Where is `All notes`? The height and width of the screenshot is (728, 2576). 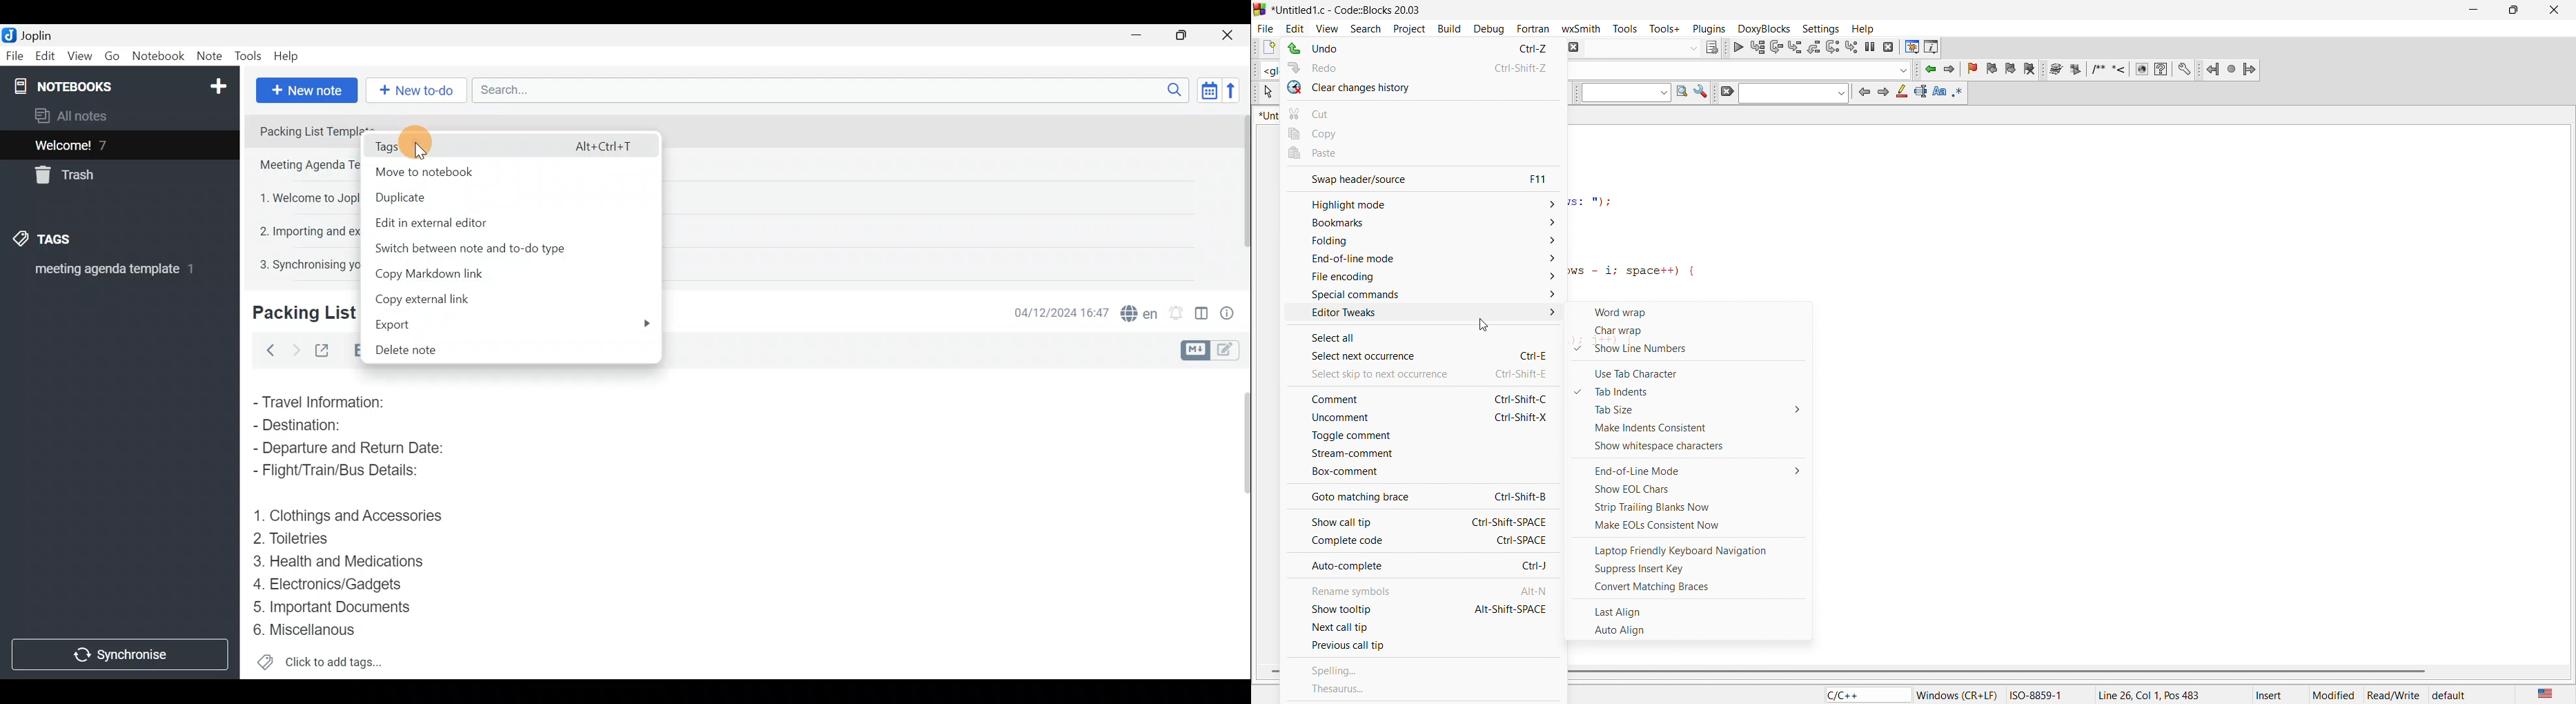
All notes is located at coordinates (76, 115).